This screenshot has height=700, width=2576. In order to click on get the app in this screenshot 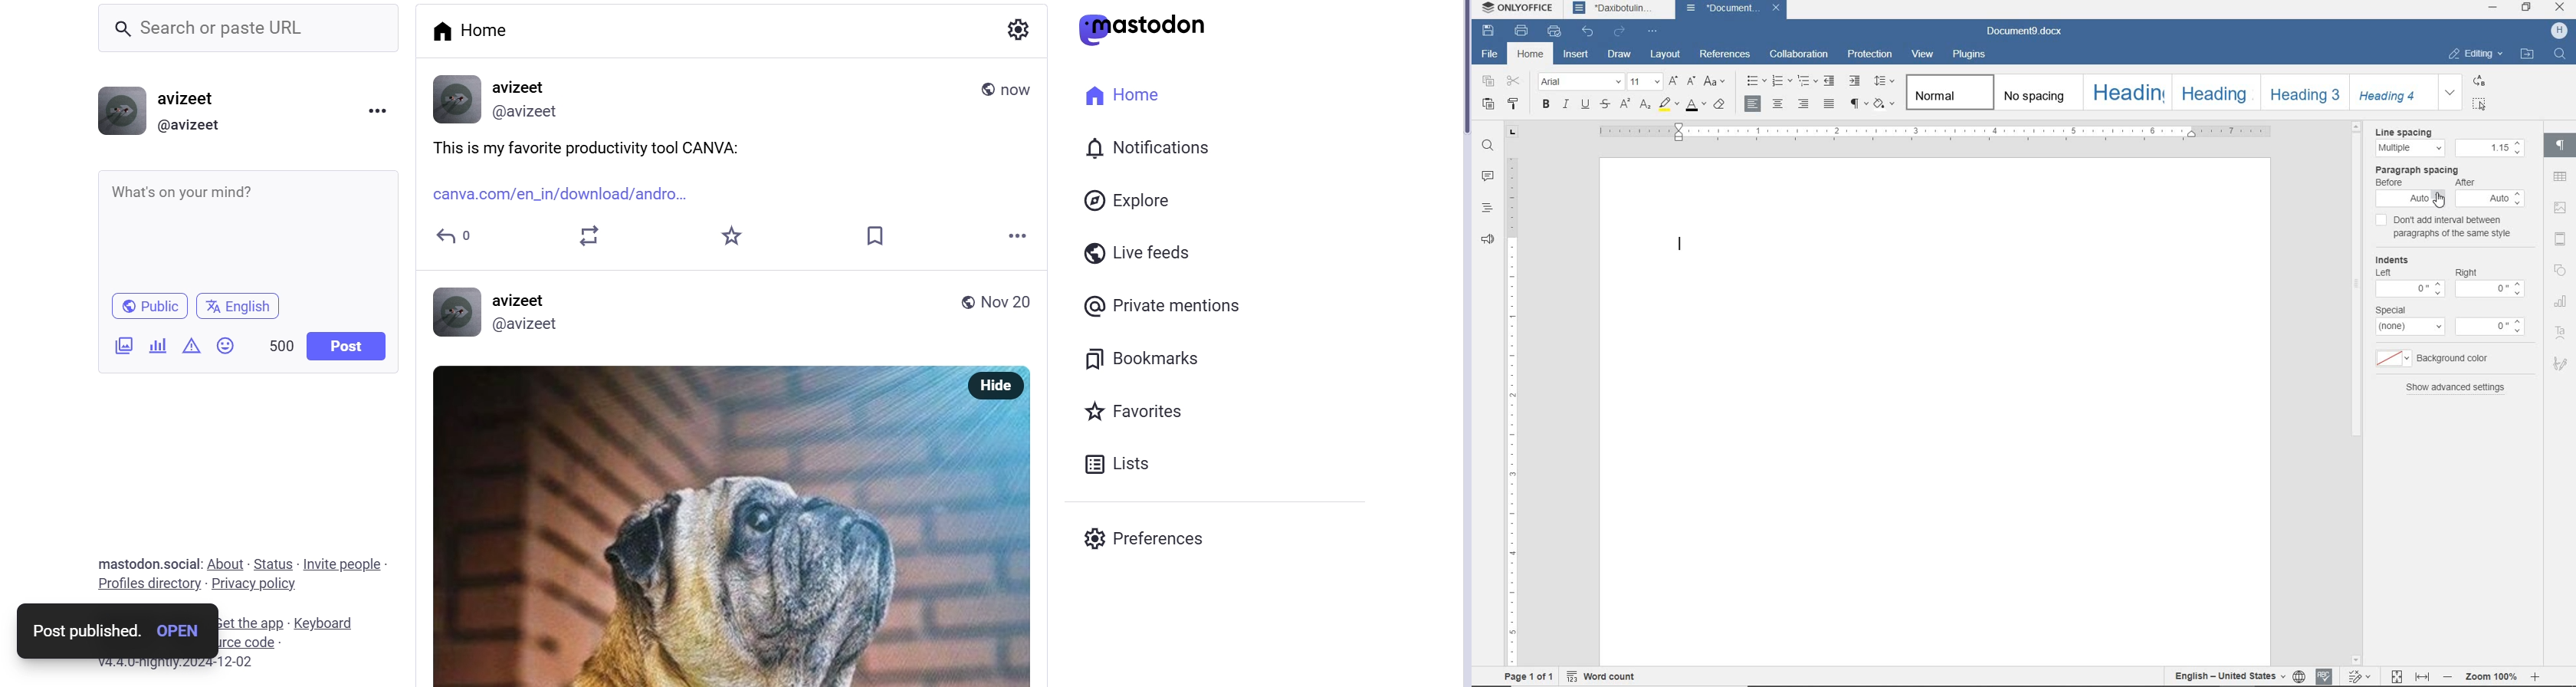, I will do `click(252, 622)`.